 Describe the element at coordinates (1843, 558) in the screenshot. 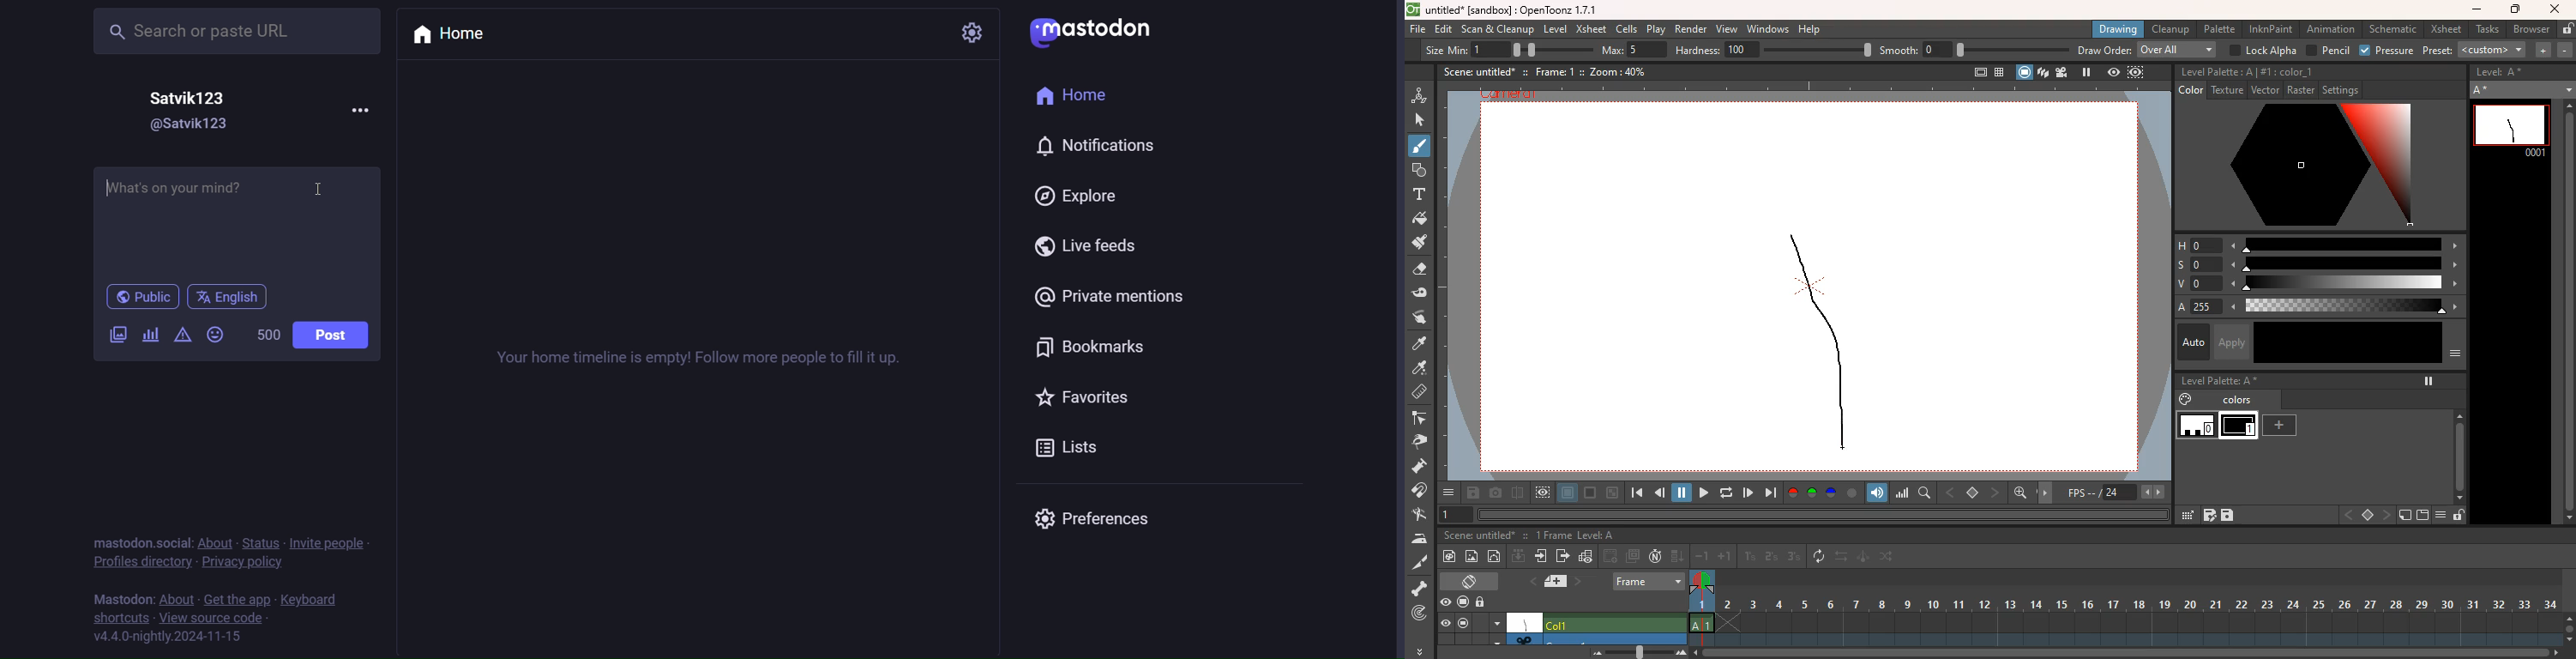

I see `swap` at that location.